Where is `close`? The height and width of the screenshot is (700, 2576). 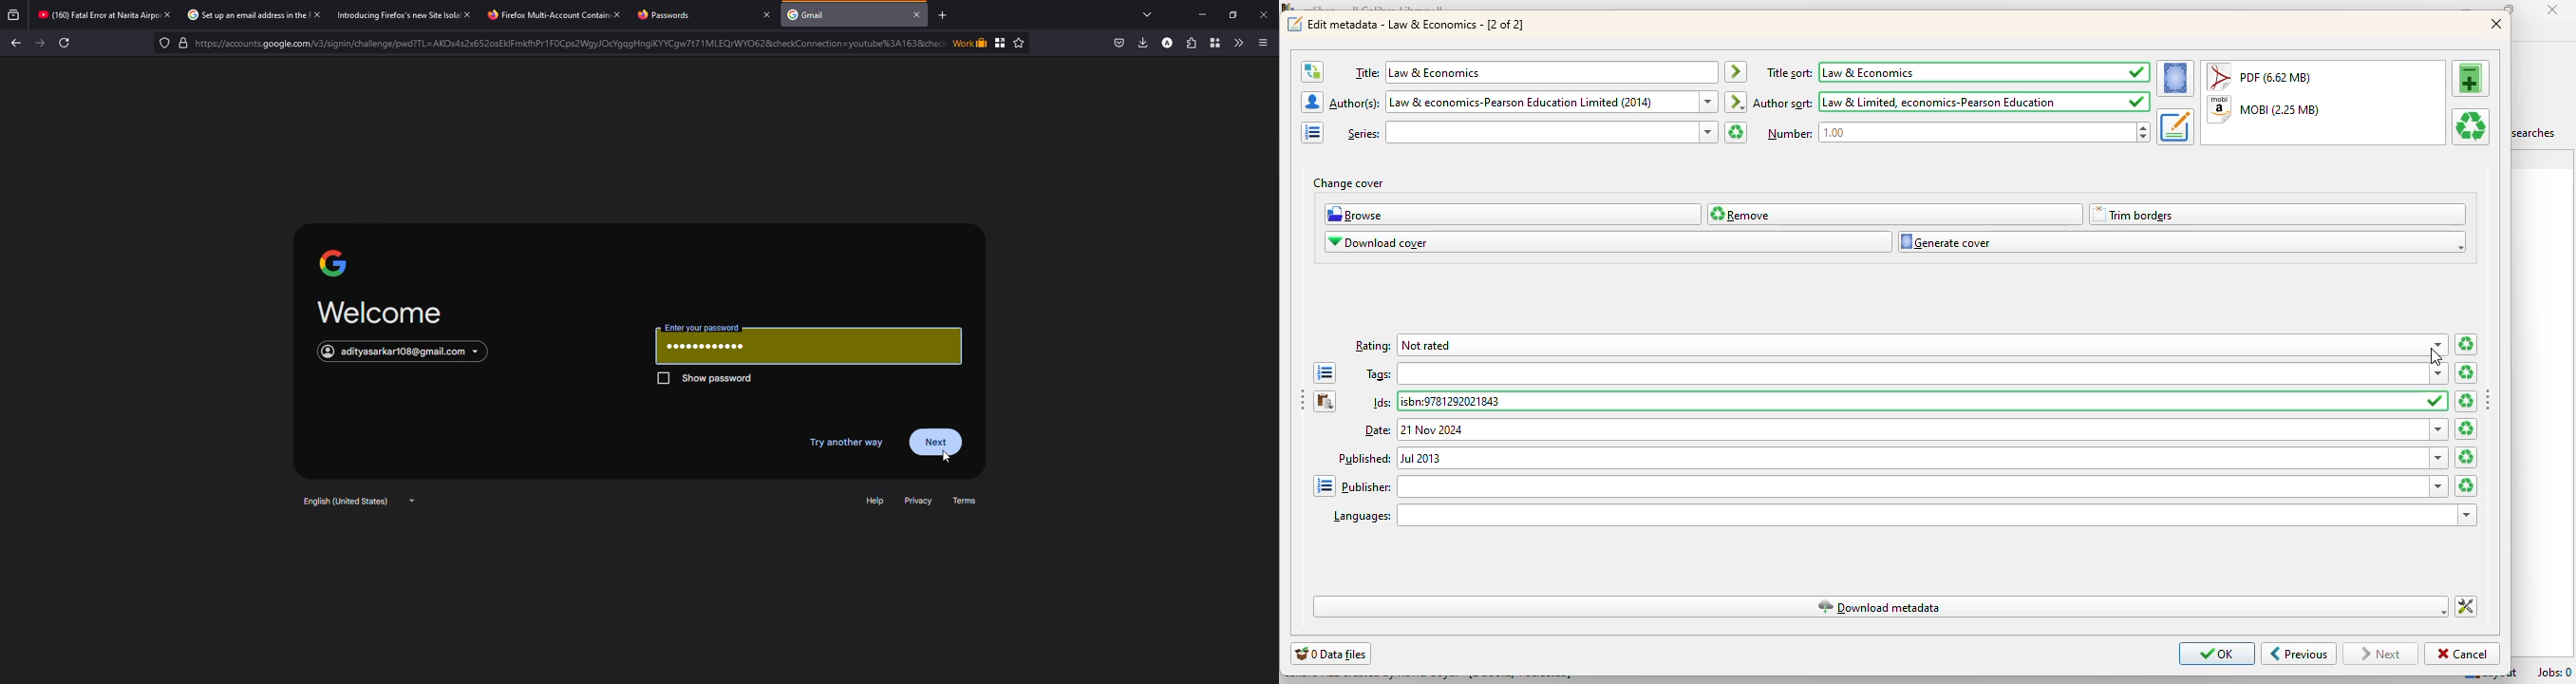 close is located at coordinates (764, 14).